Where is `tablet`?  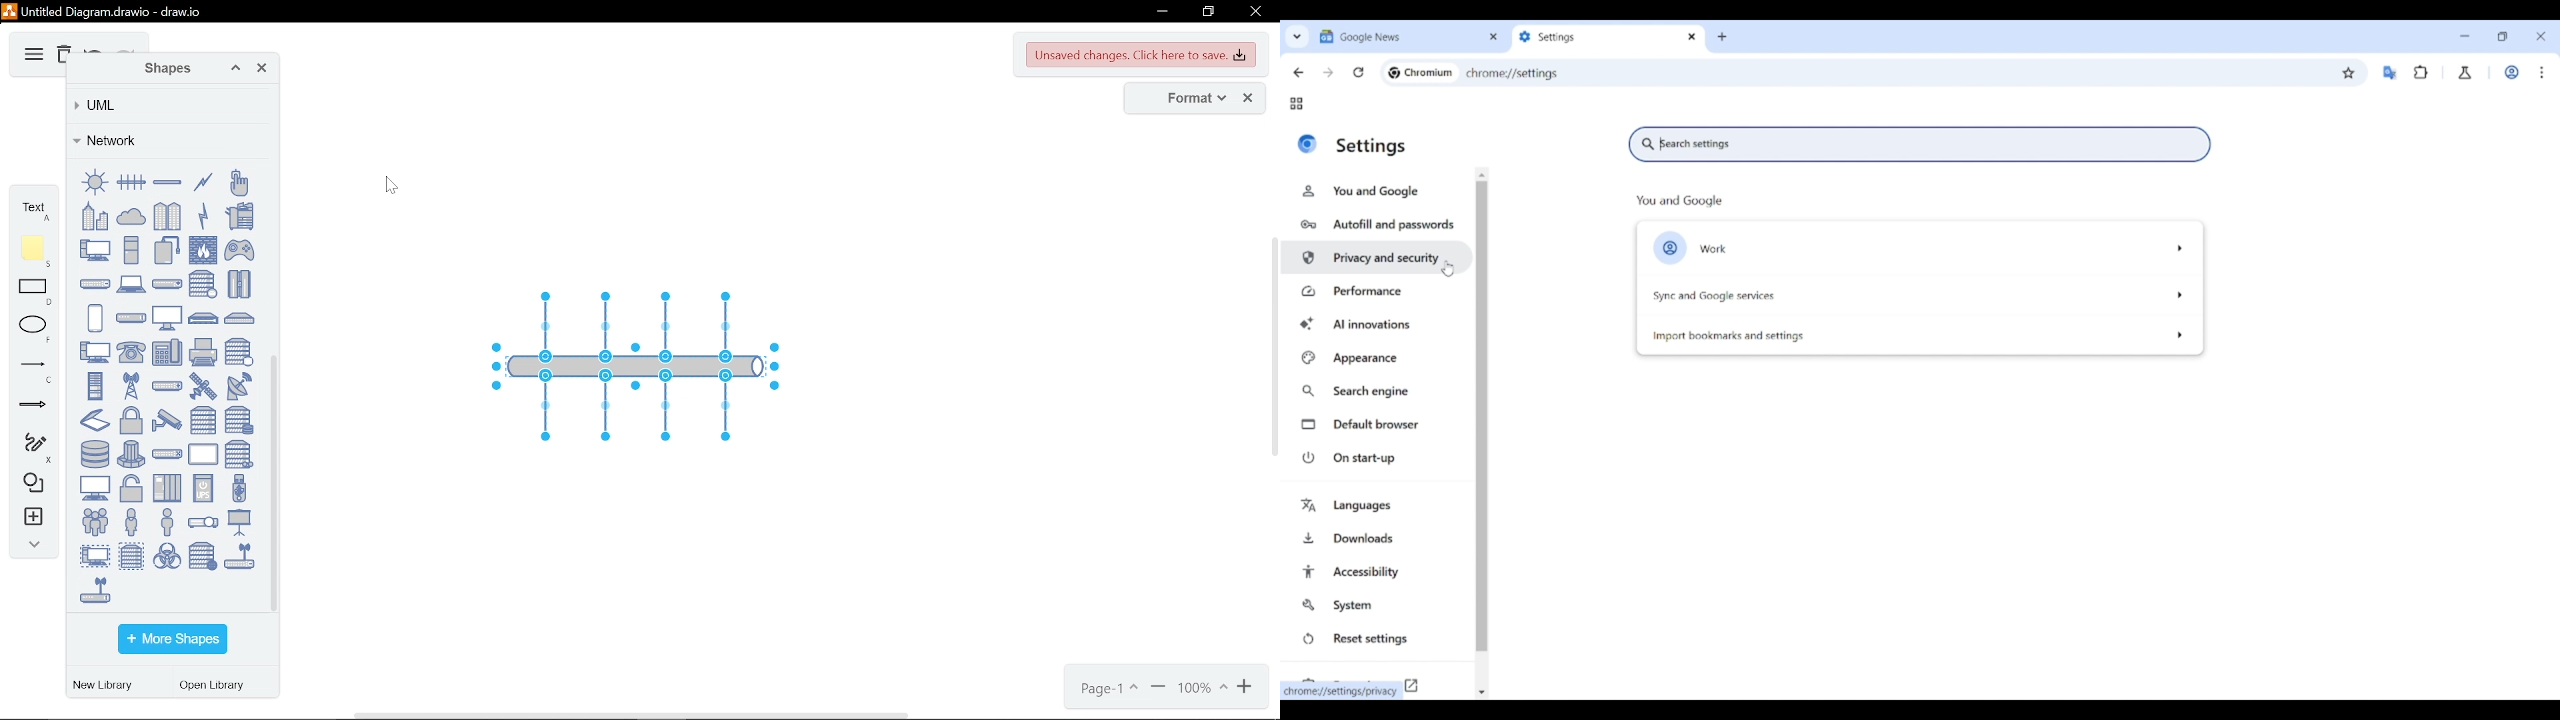 tablet is located at coordinates (203, 454).